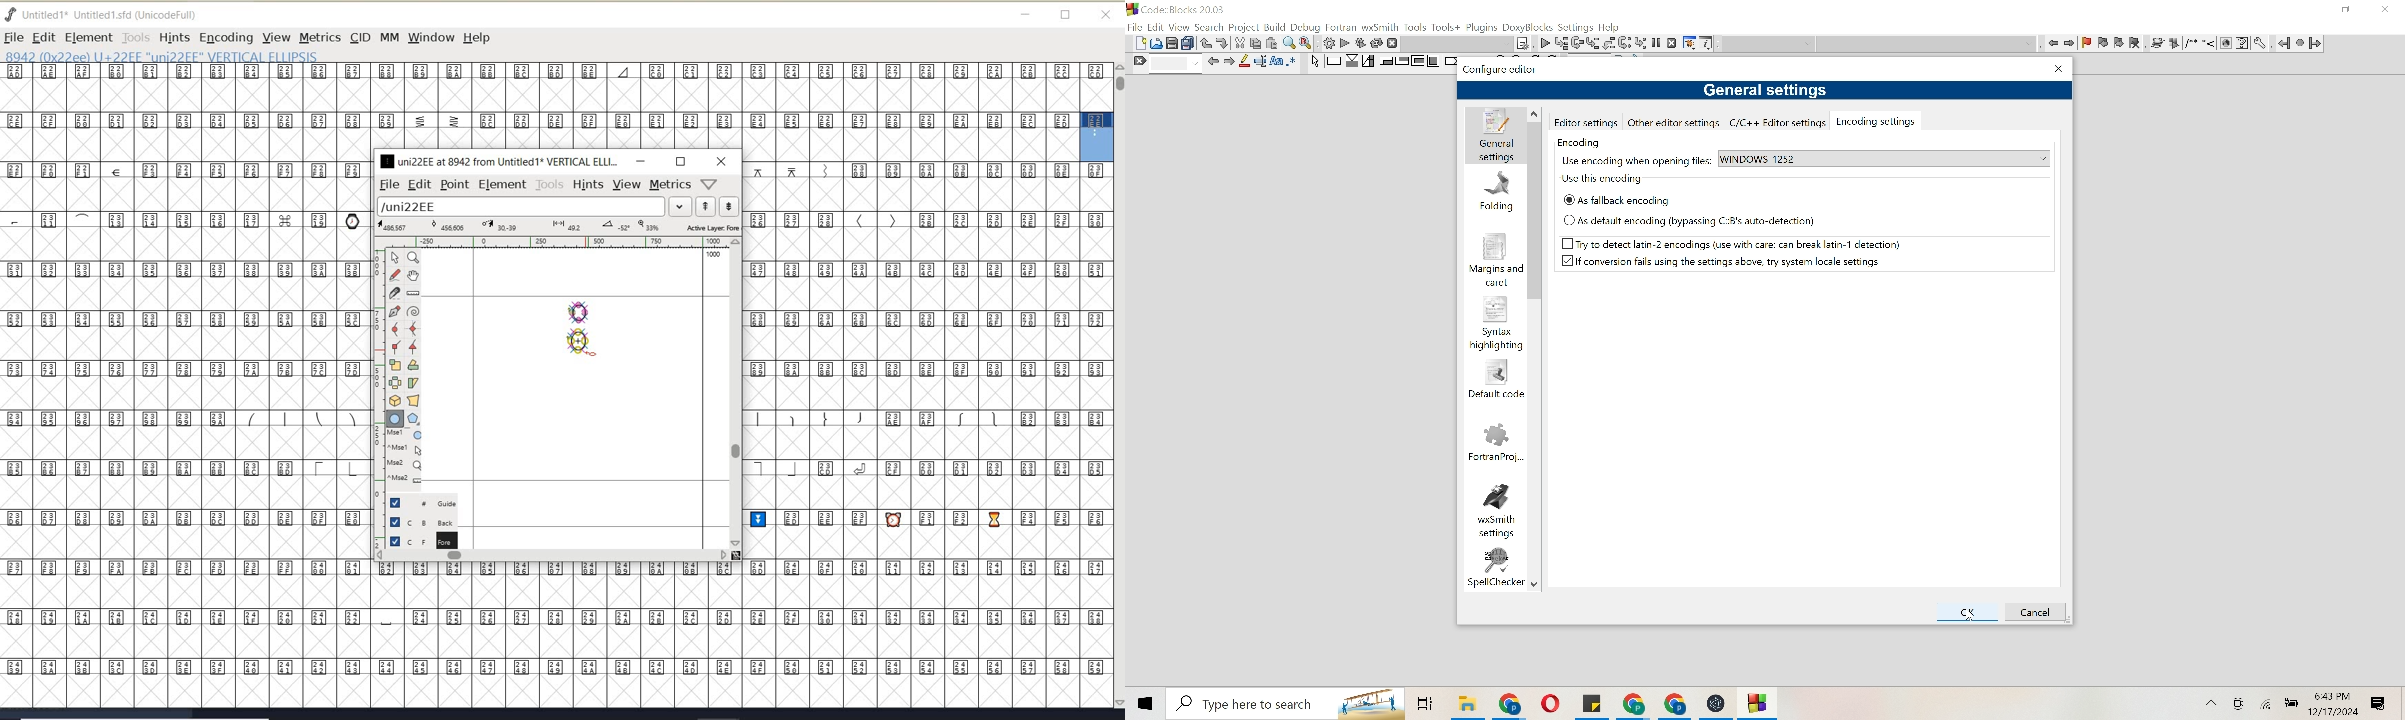 The height and width of the screenshot is (728, 2408). What do you see at coordinates (1223, 43) in the screenshot?
I see `Move down` at bounding box center [1223, 43].